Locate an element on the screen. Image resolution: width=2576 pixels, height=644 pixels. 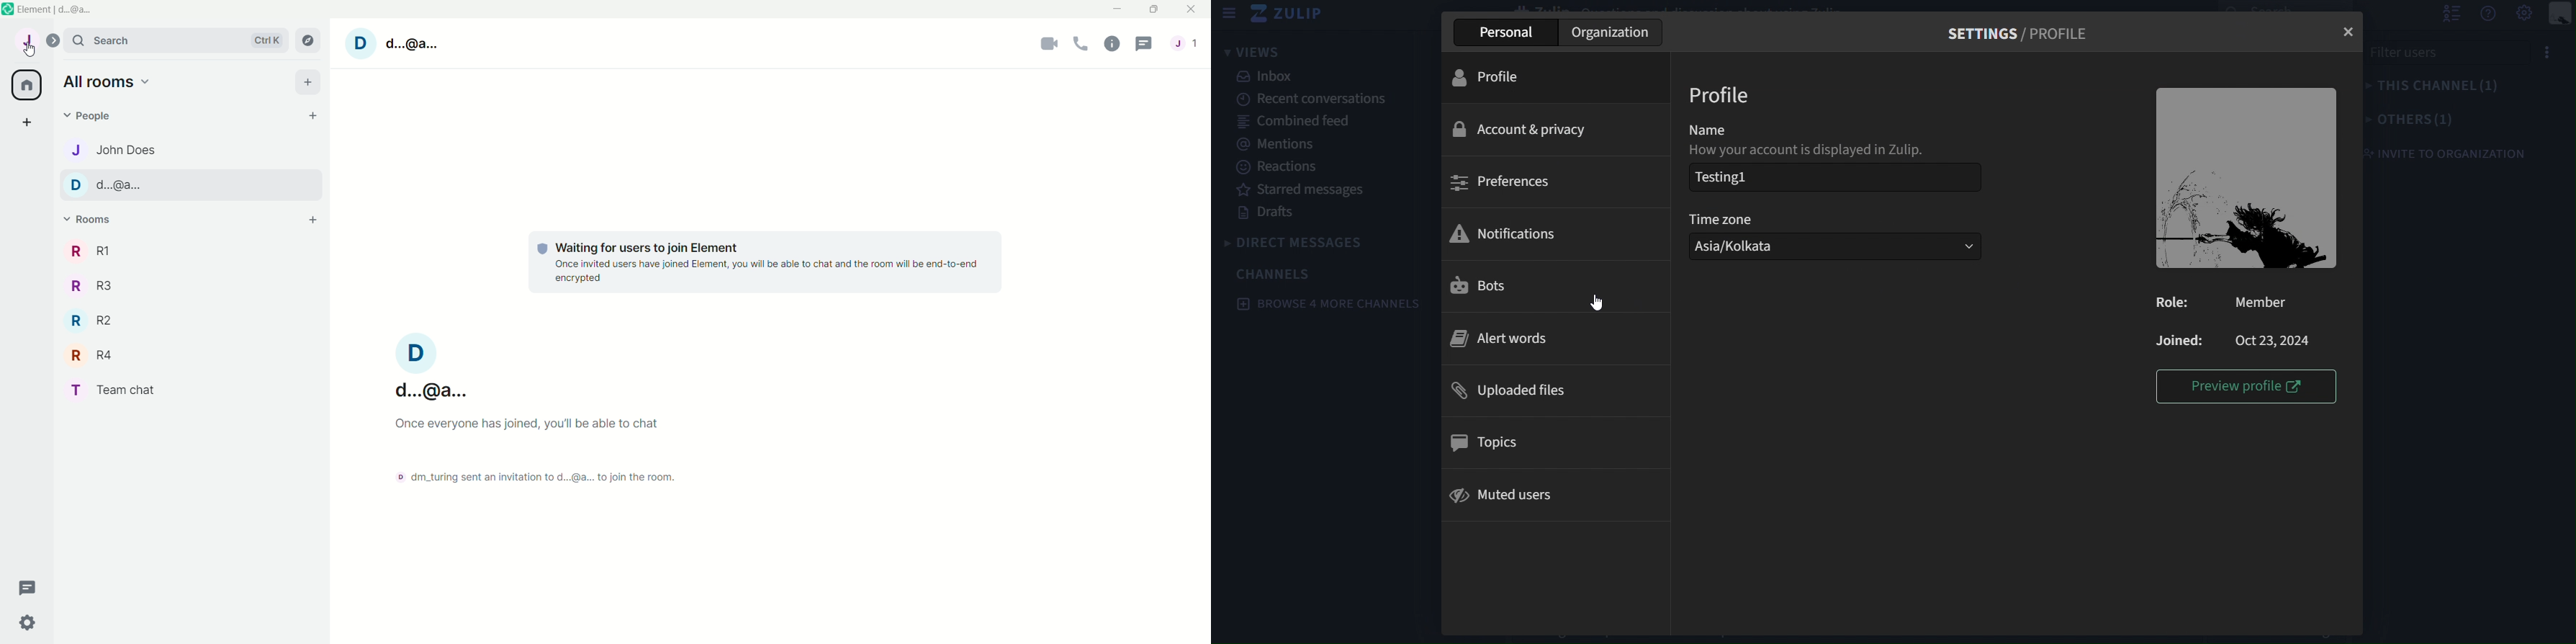
add is located at coordinates (28, 121).